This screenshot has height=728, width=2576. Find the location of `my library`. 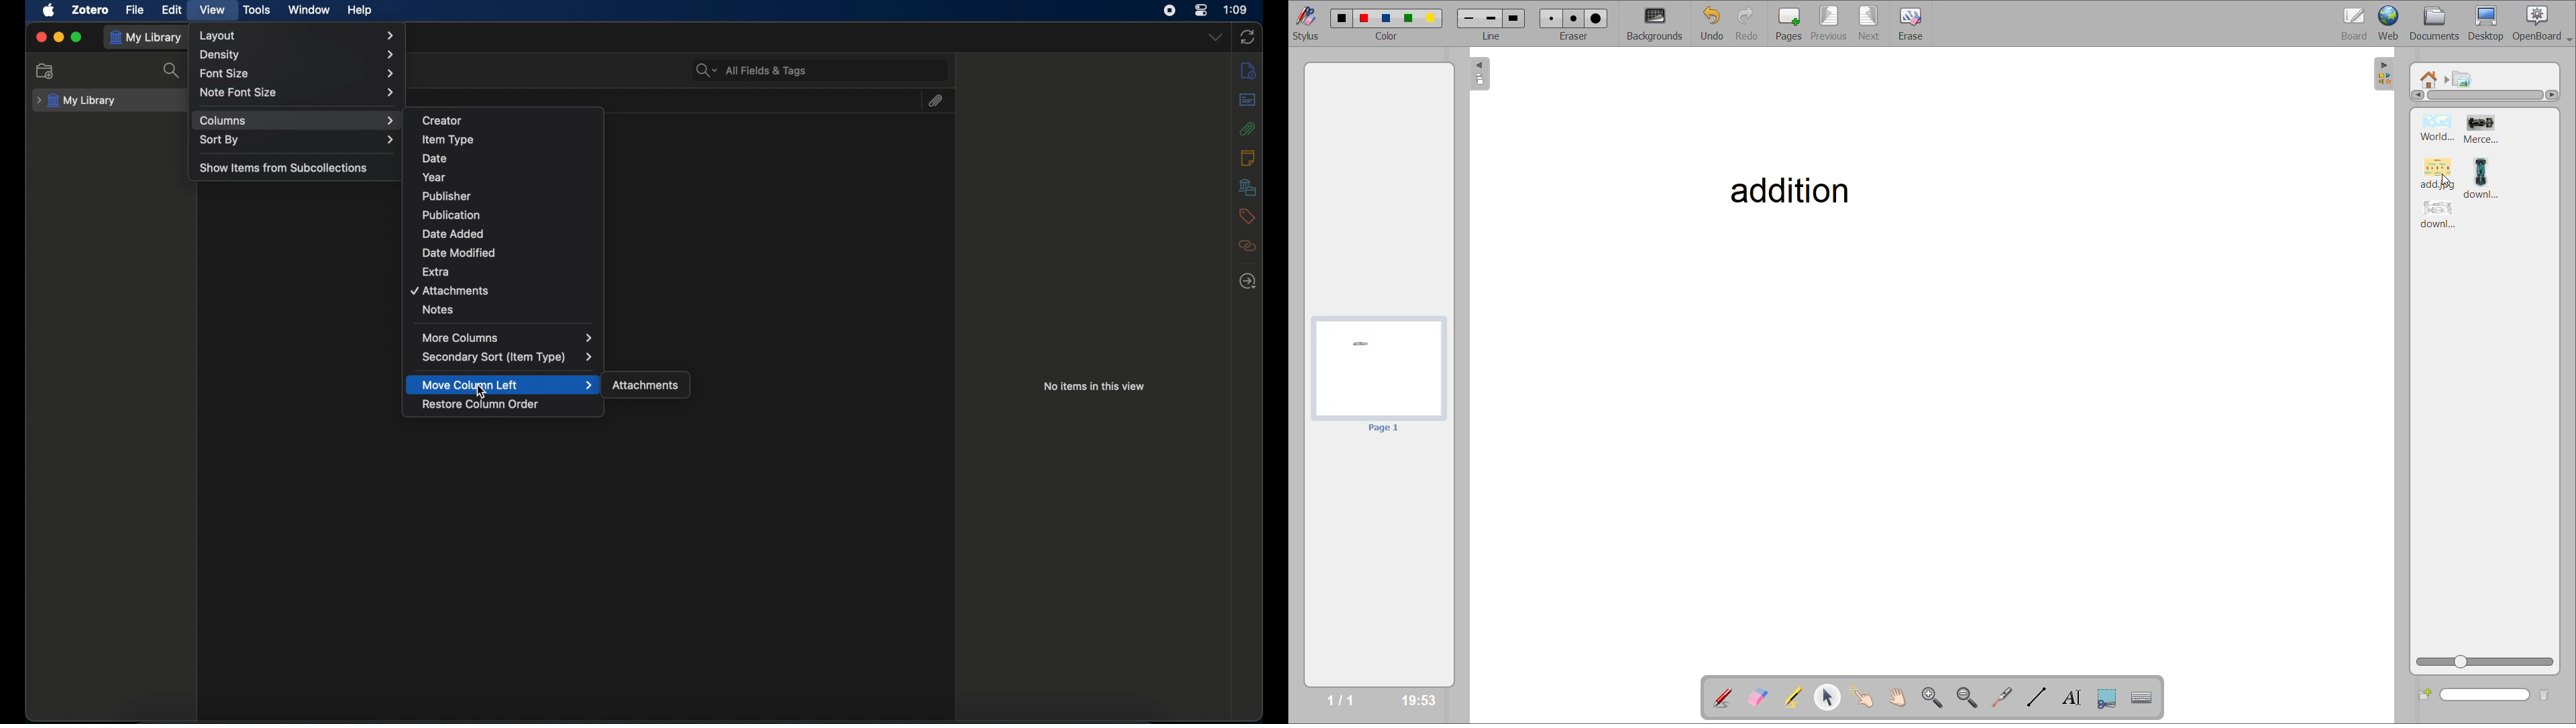

my library is located at coordinates (148, 38).